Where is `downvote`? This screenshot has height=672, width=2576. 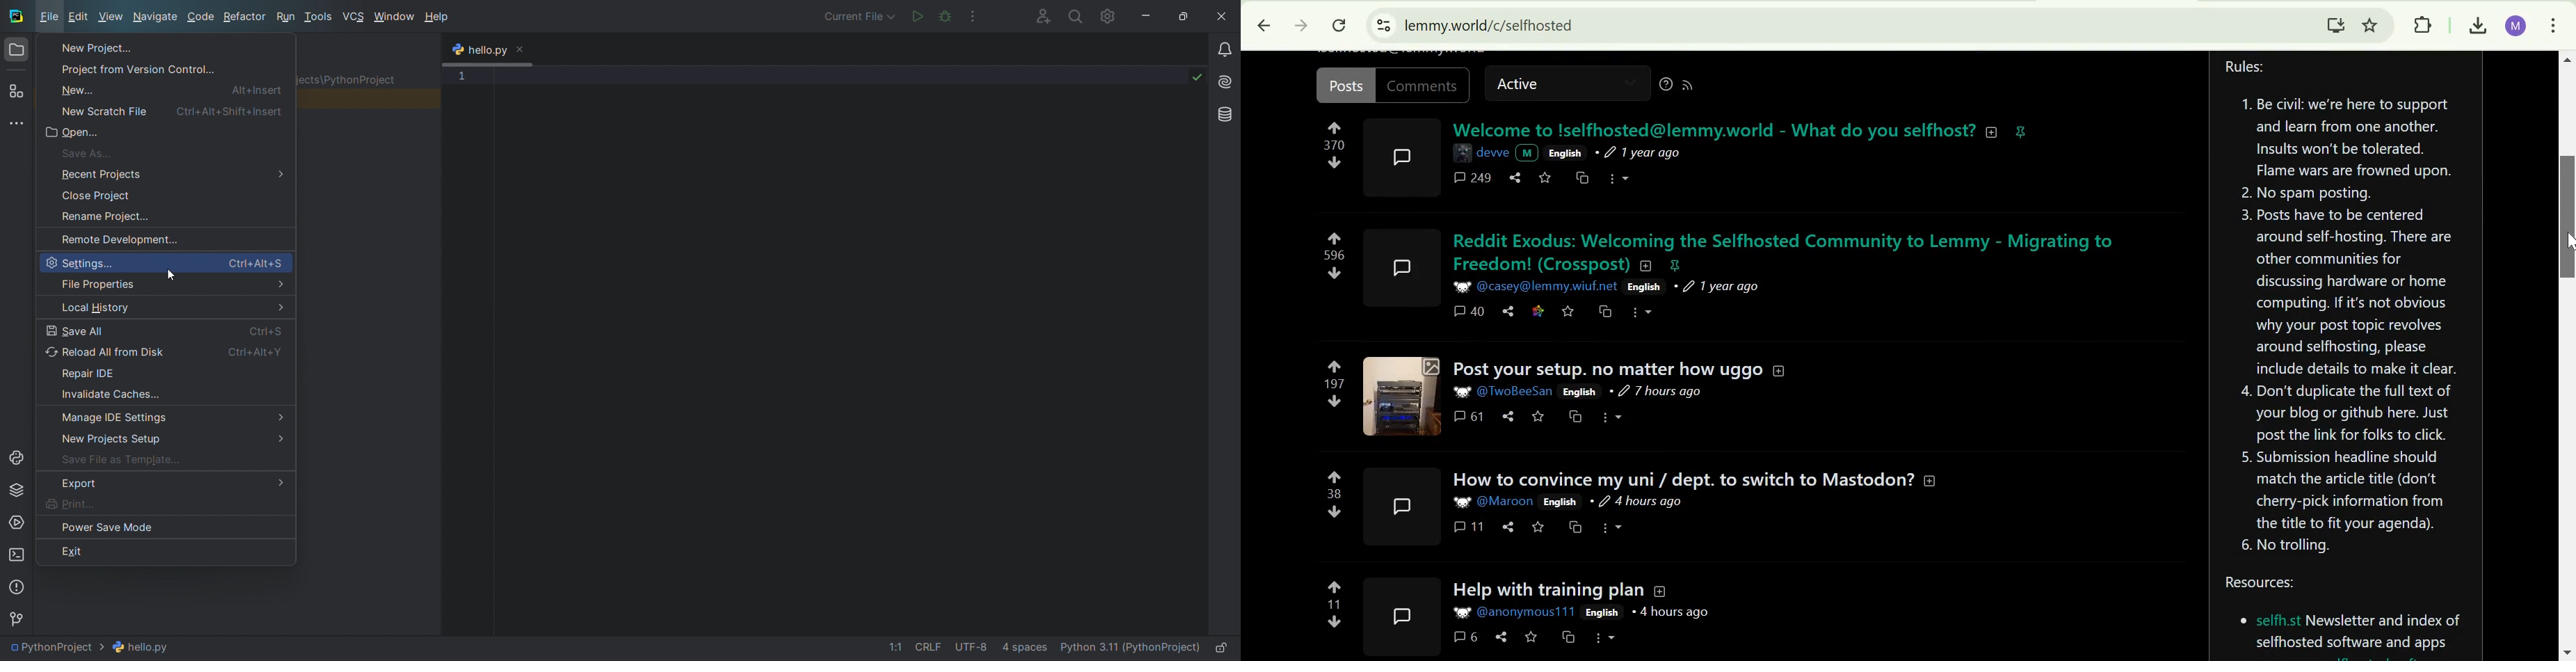 downvote is located at coordinates (1337, 401).